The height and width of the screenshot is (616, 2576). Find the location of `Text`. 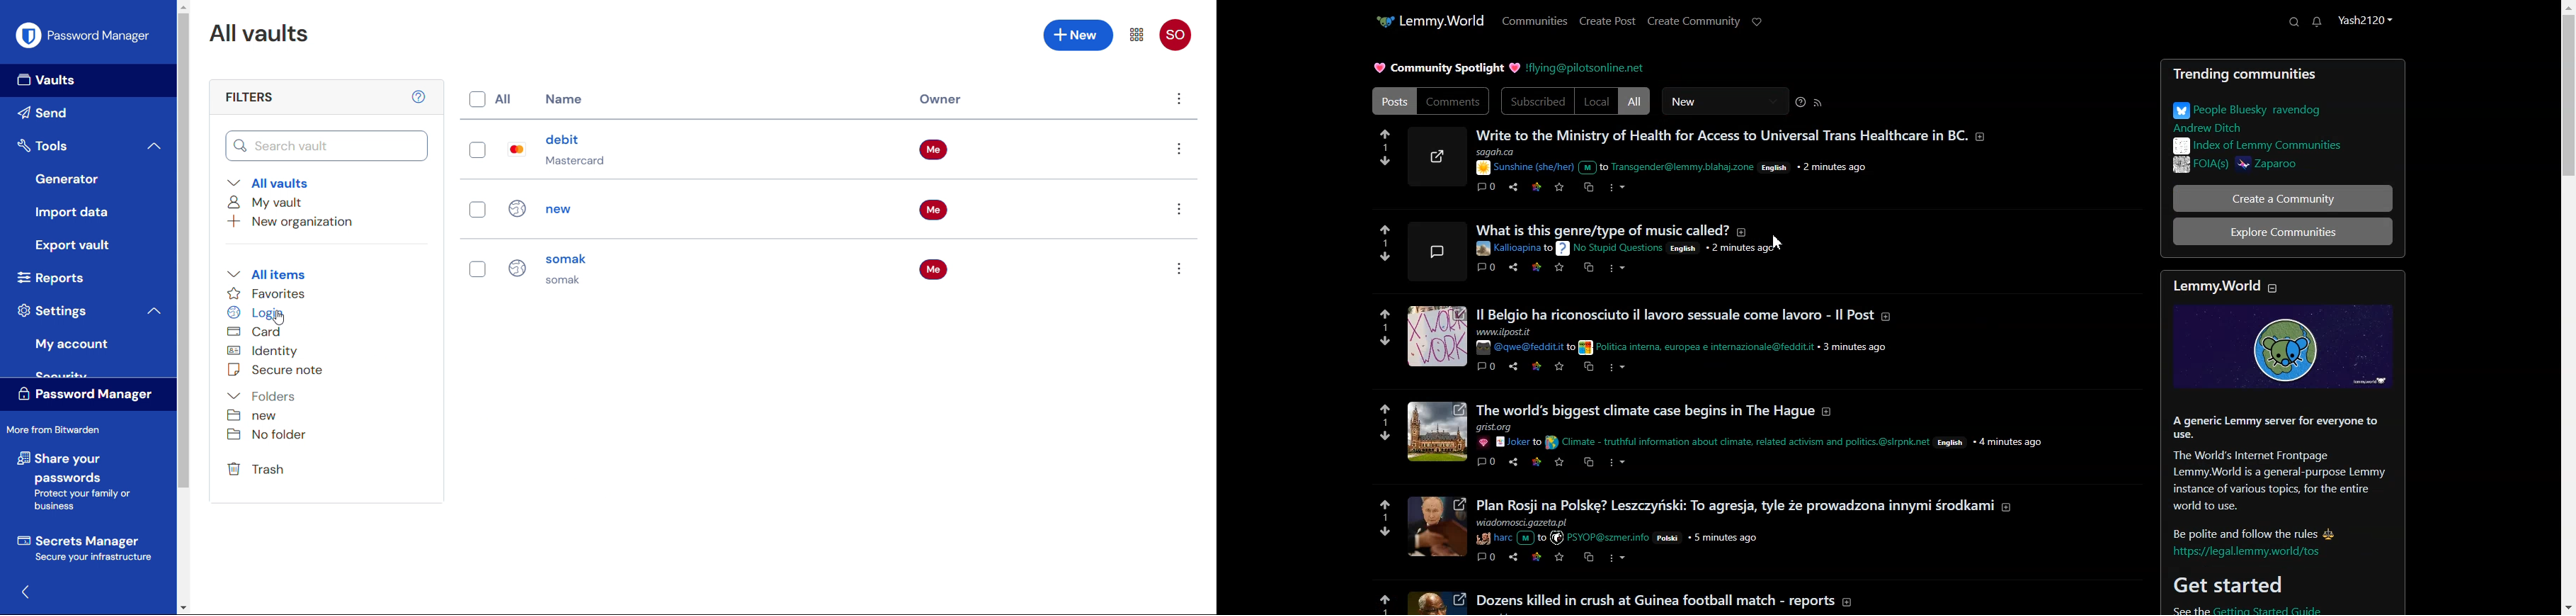

Text is located at coordinates (2274, 117).